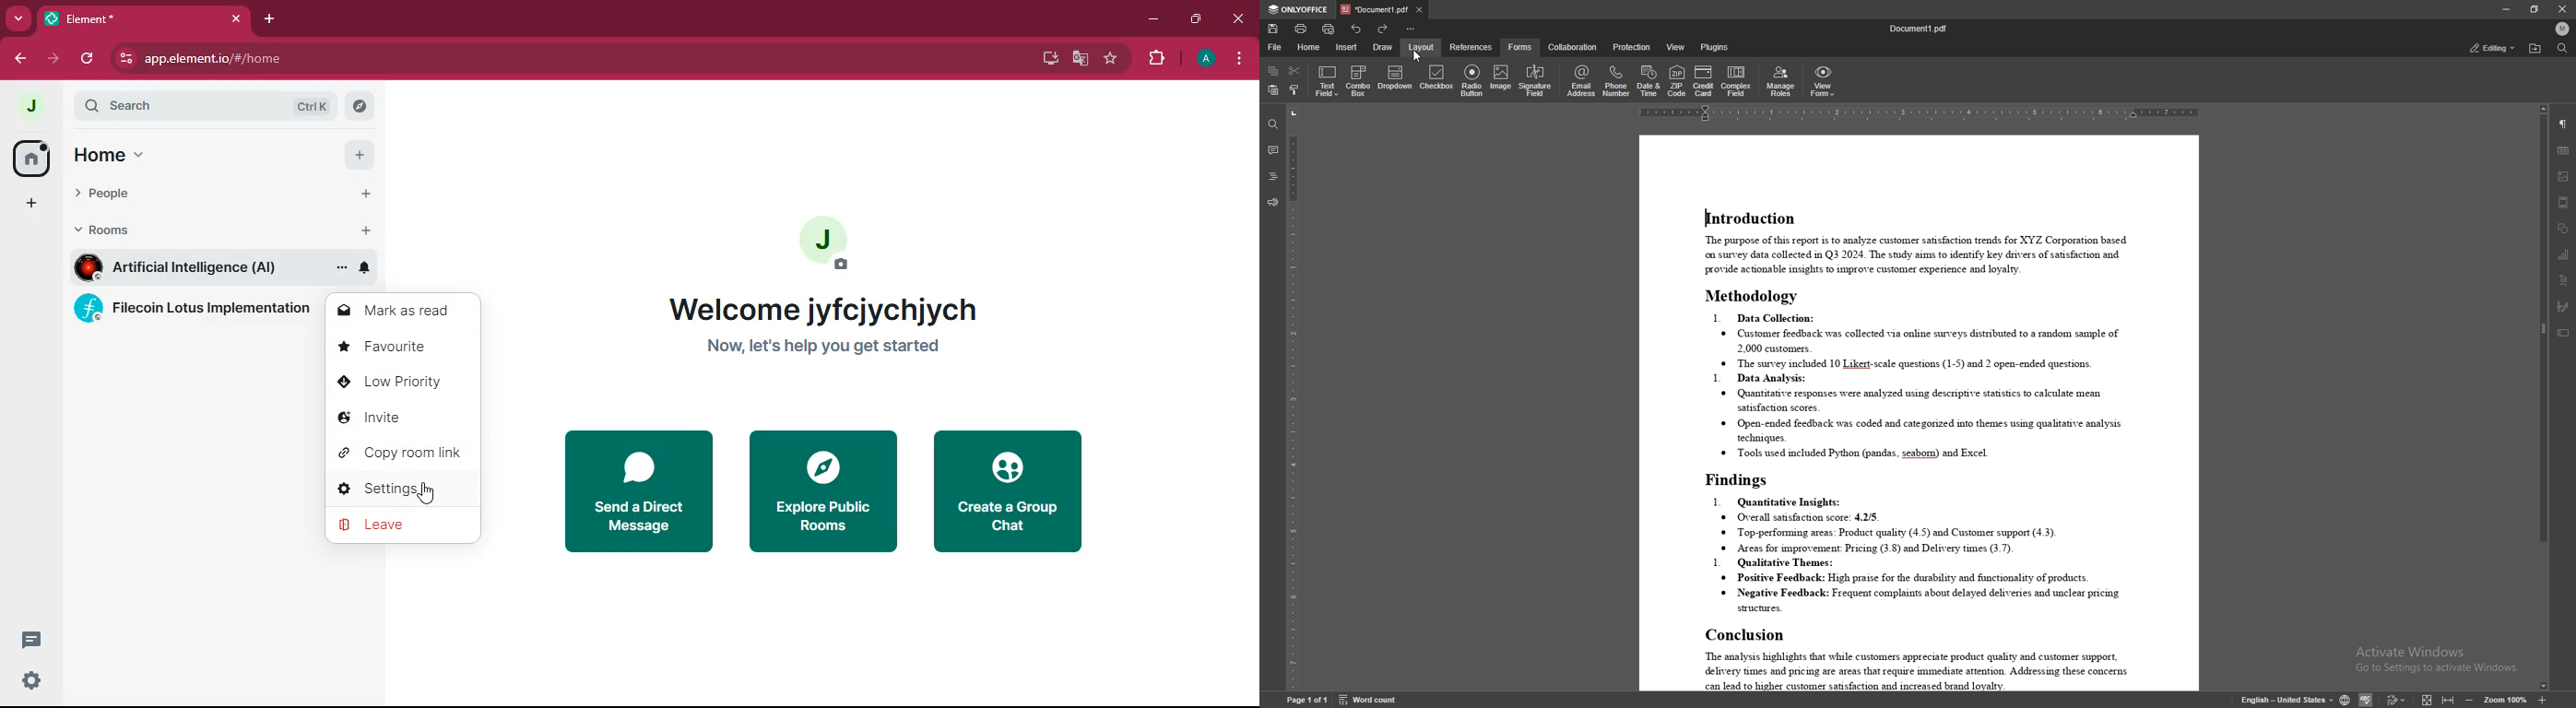 The image size is (2576, 728). I want to click on checkbox, so click(1438, 79).